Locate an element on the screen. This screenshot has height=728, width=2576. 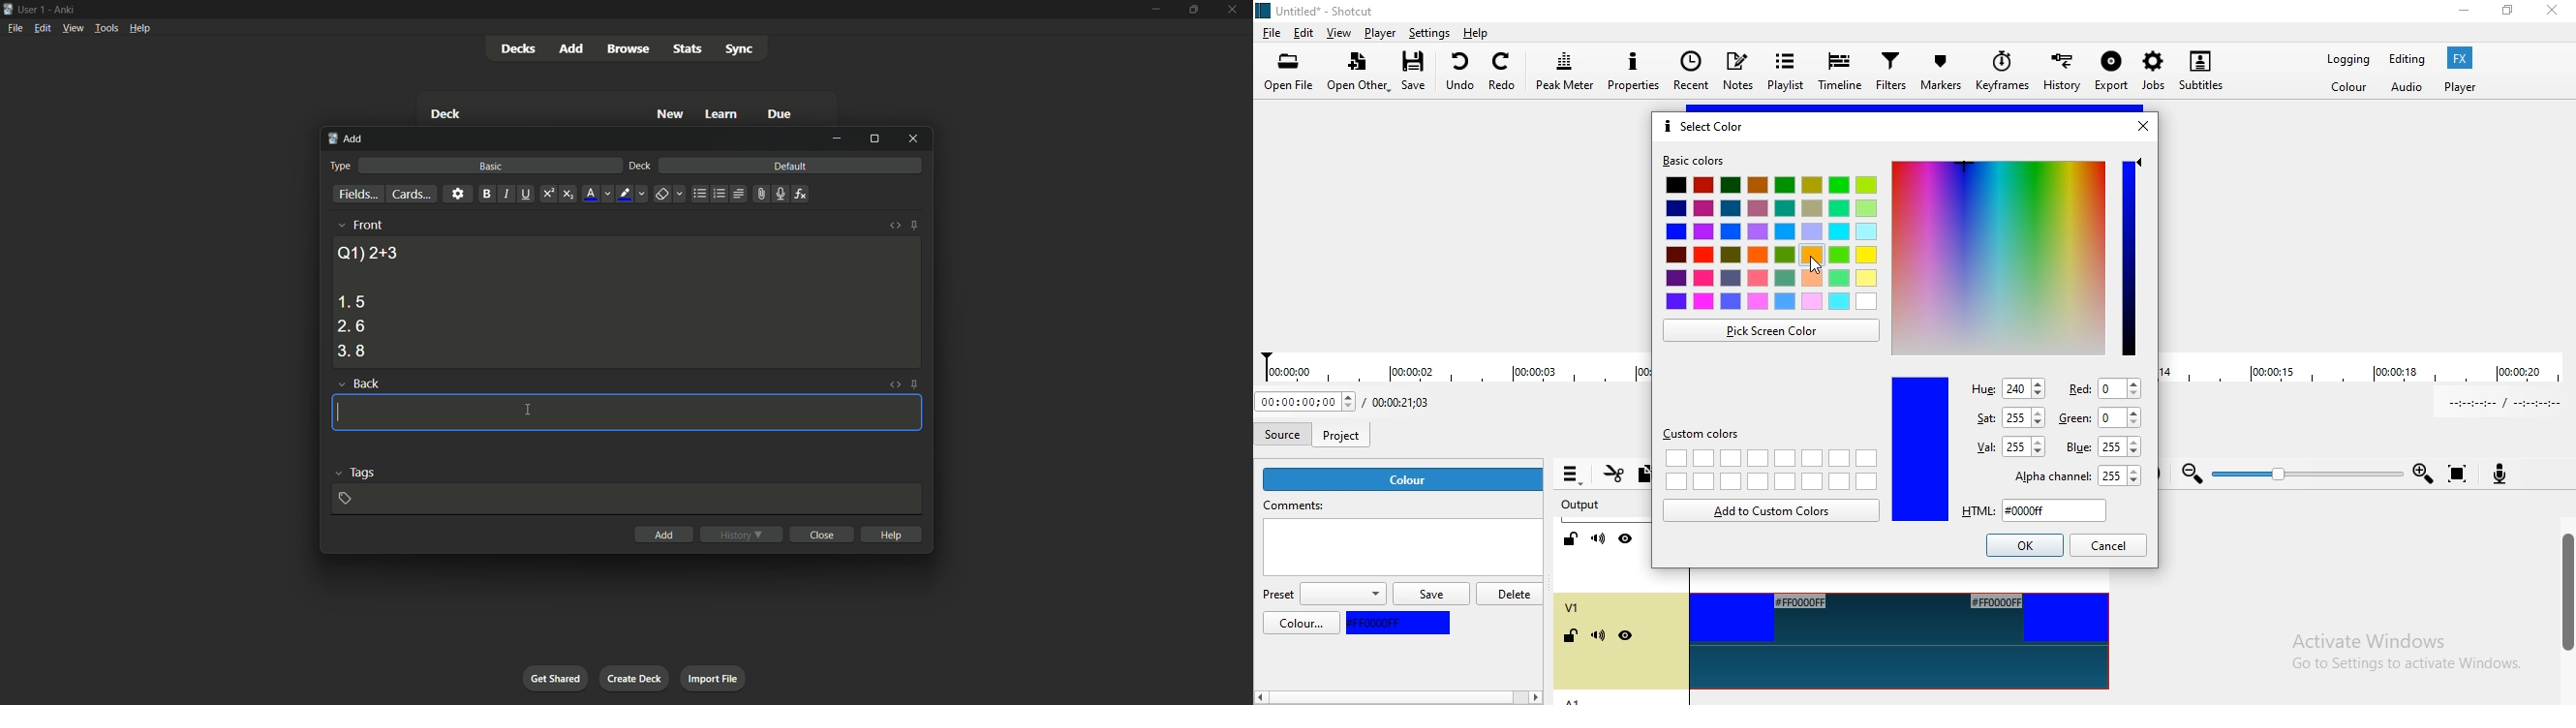
underline is located at coordinates (525, 194).